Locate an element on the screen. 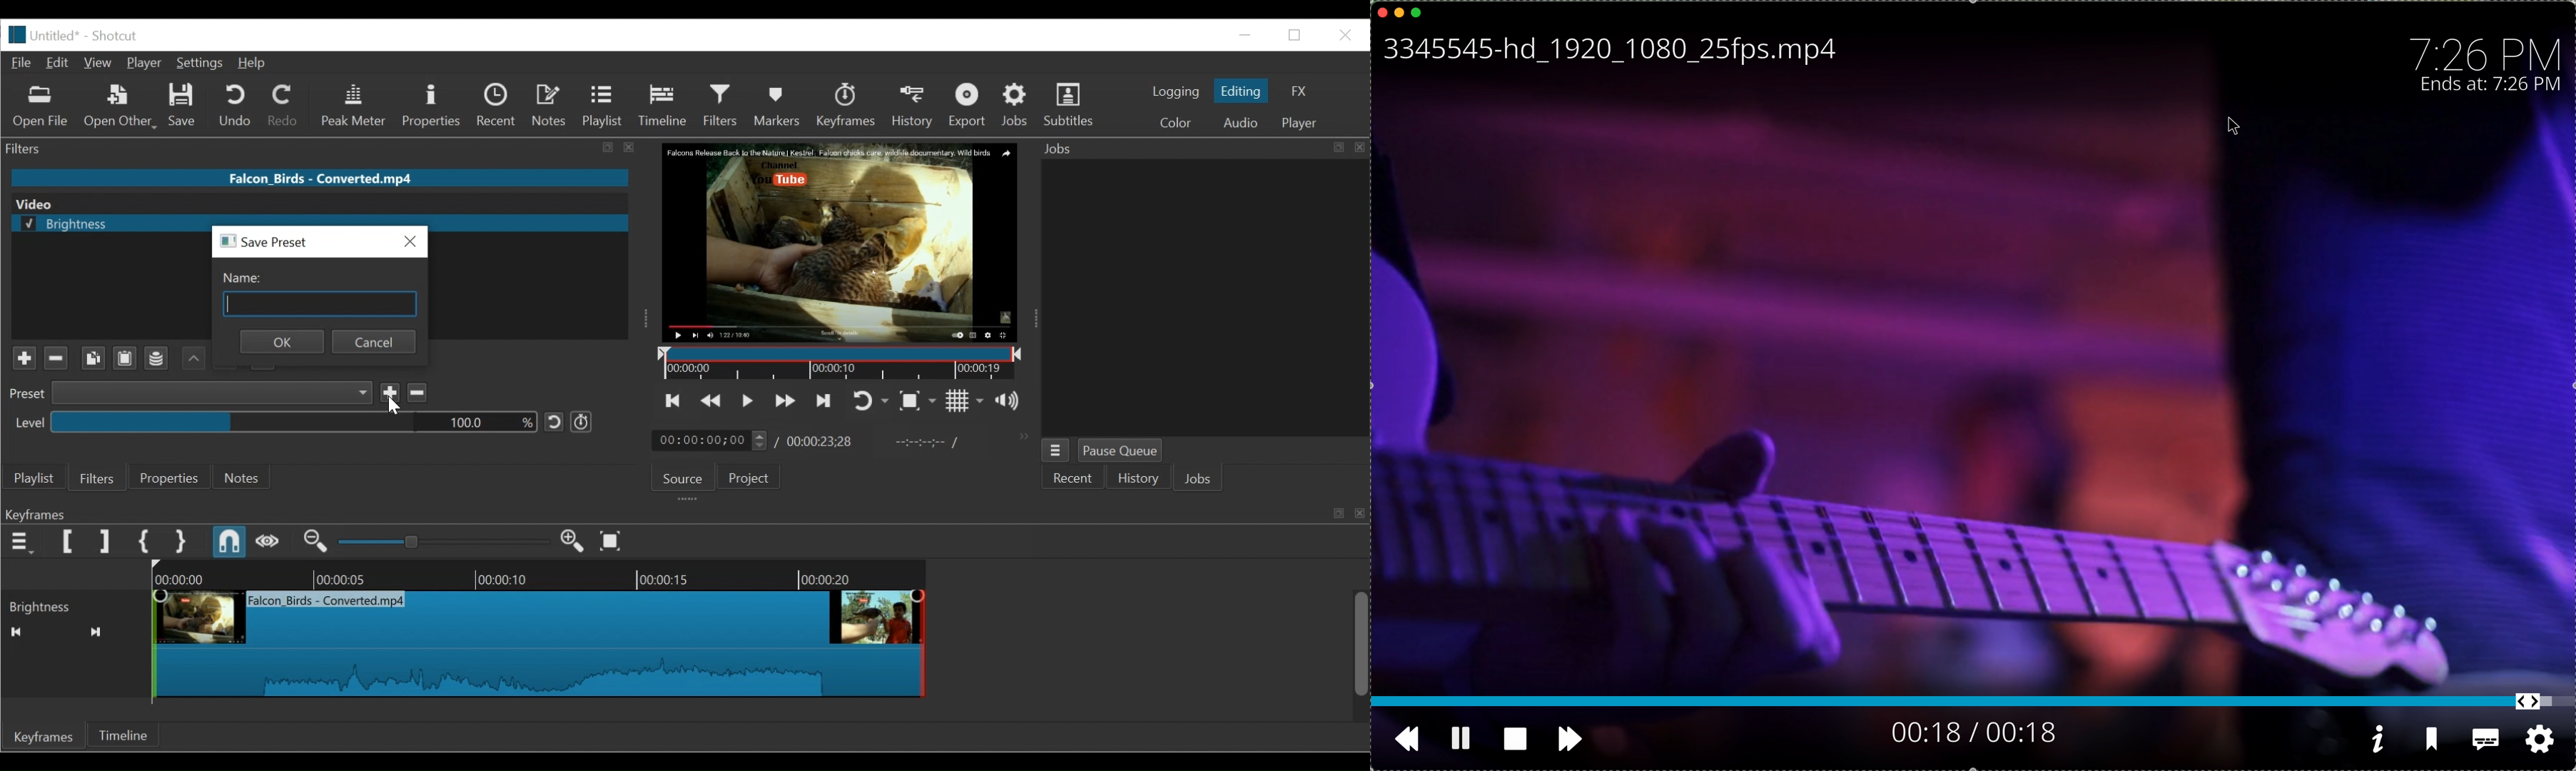 Image resolution: width=2576 pixels, height=784 pixels. minimise is located at coordinates (1399, 11).